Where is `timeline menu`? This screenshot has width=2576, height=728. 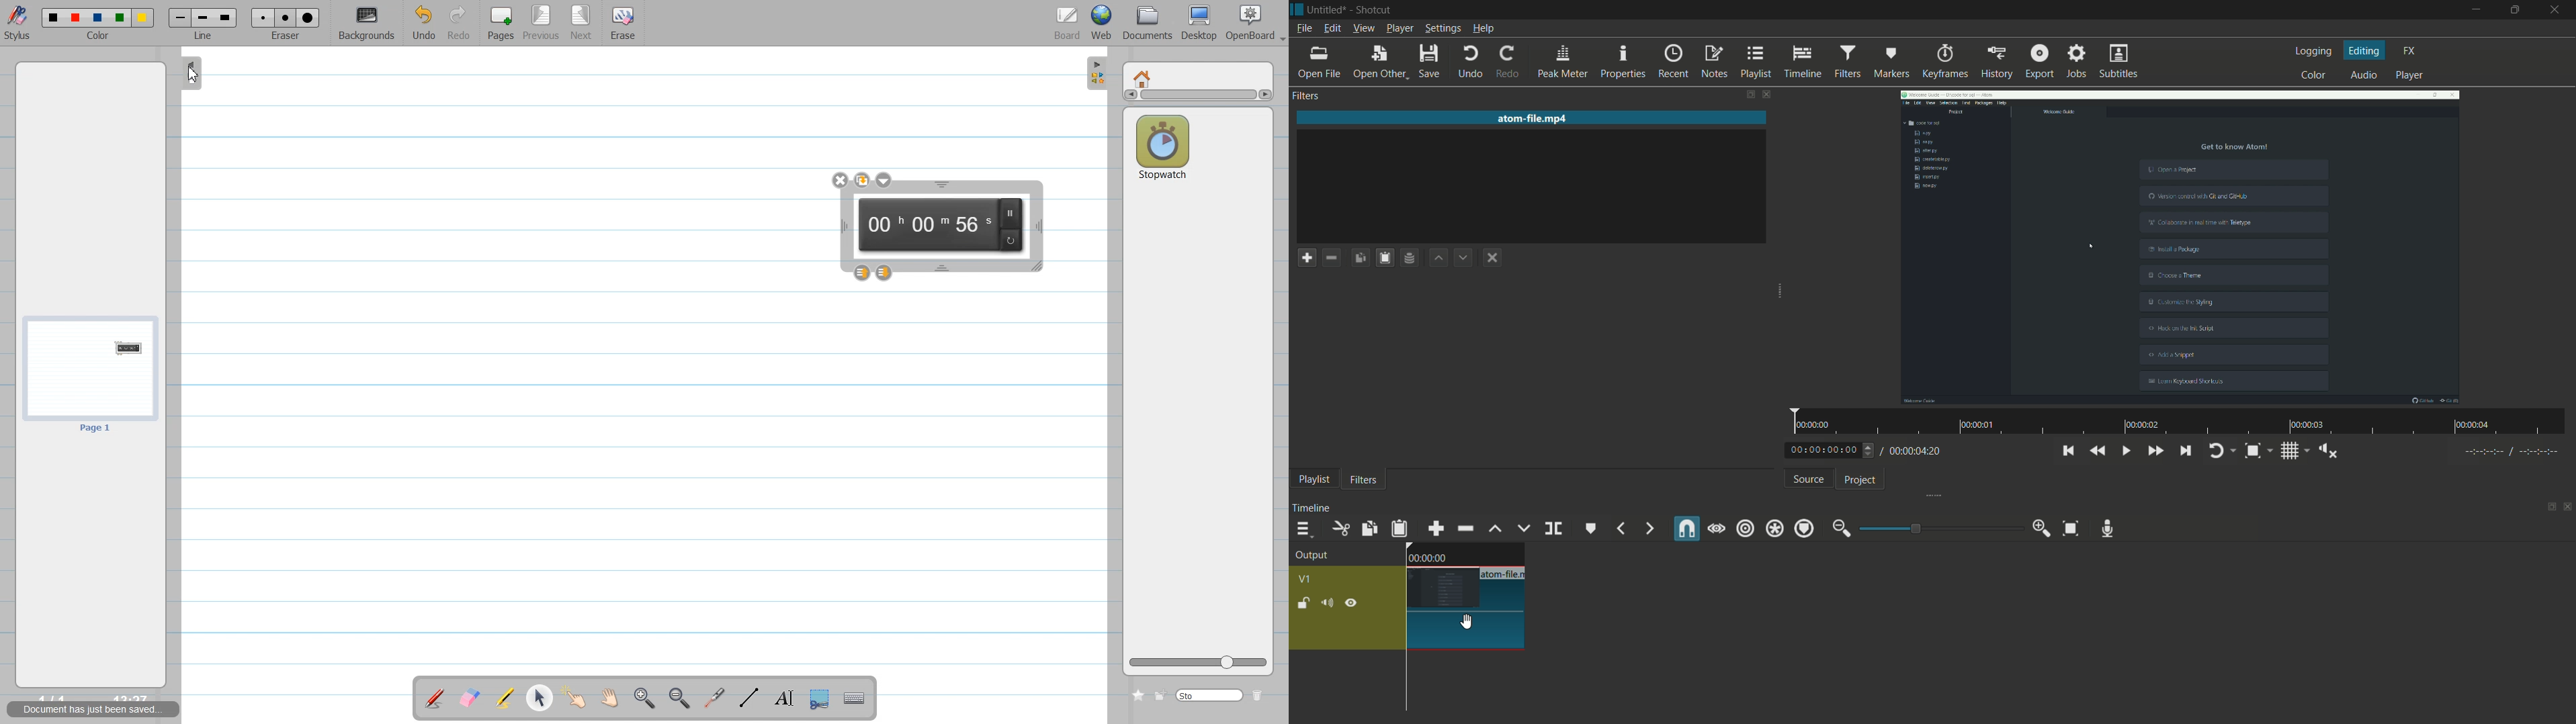
timeline menu is located at coordinates (1300, 528).